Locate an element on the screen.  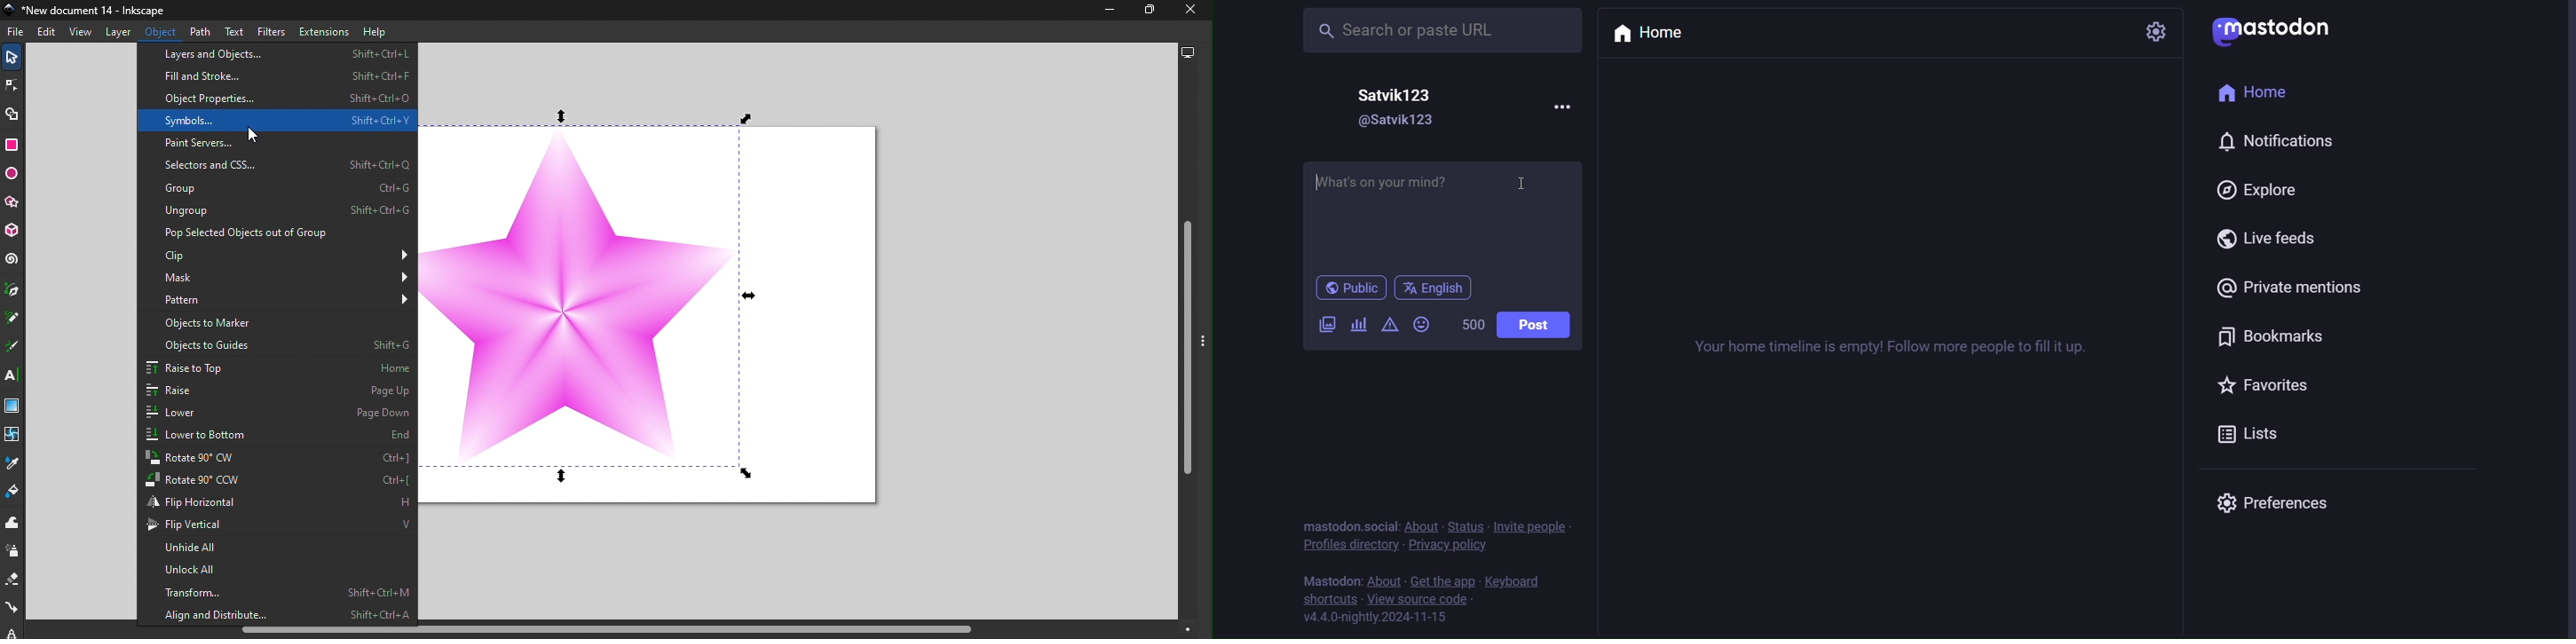
Node tool is located at coordinates (12, 85).